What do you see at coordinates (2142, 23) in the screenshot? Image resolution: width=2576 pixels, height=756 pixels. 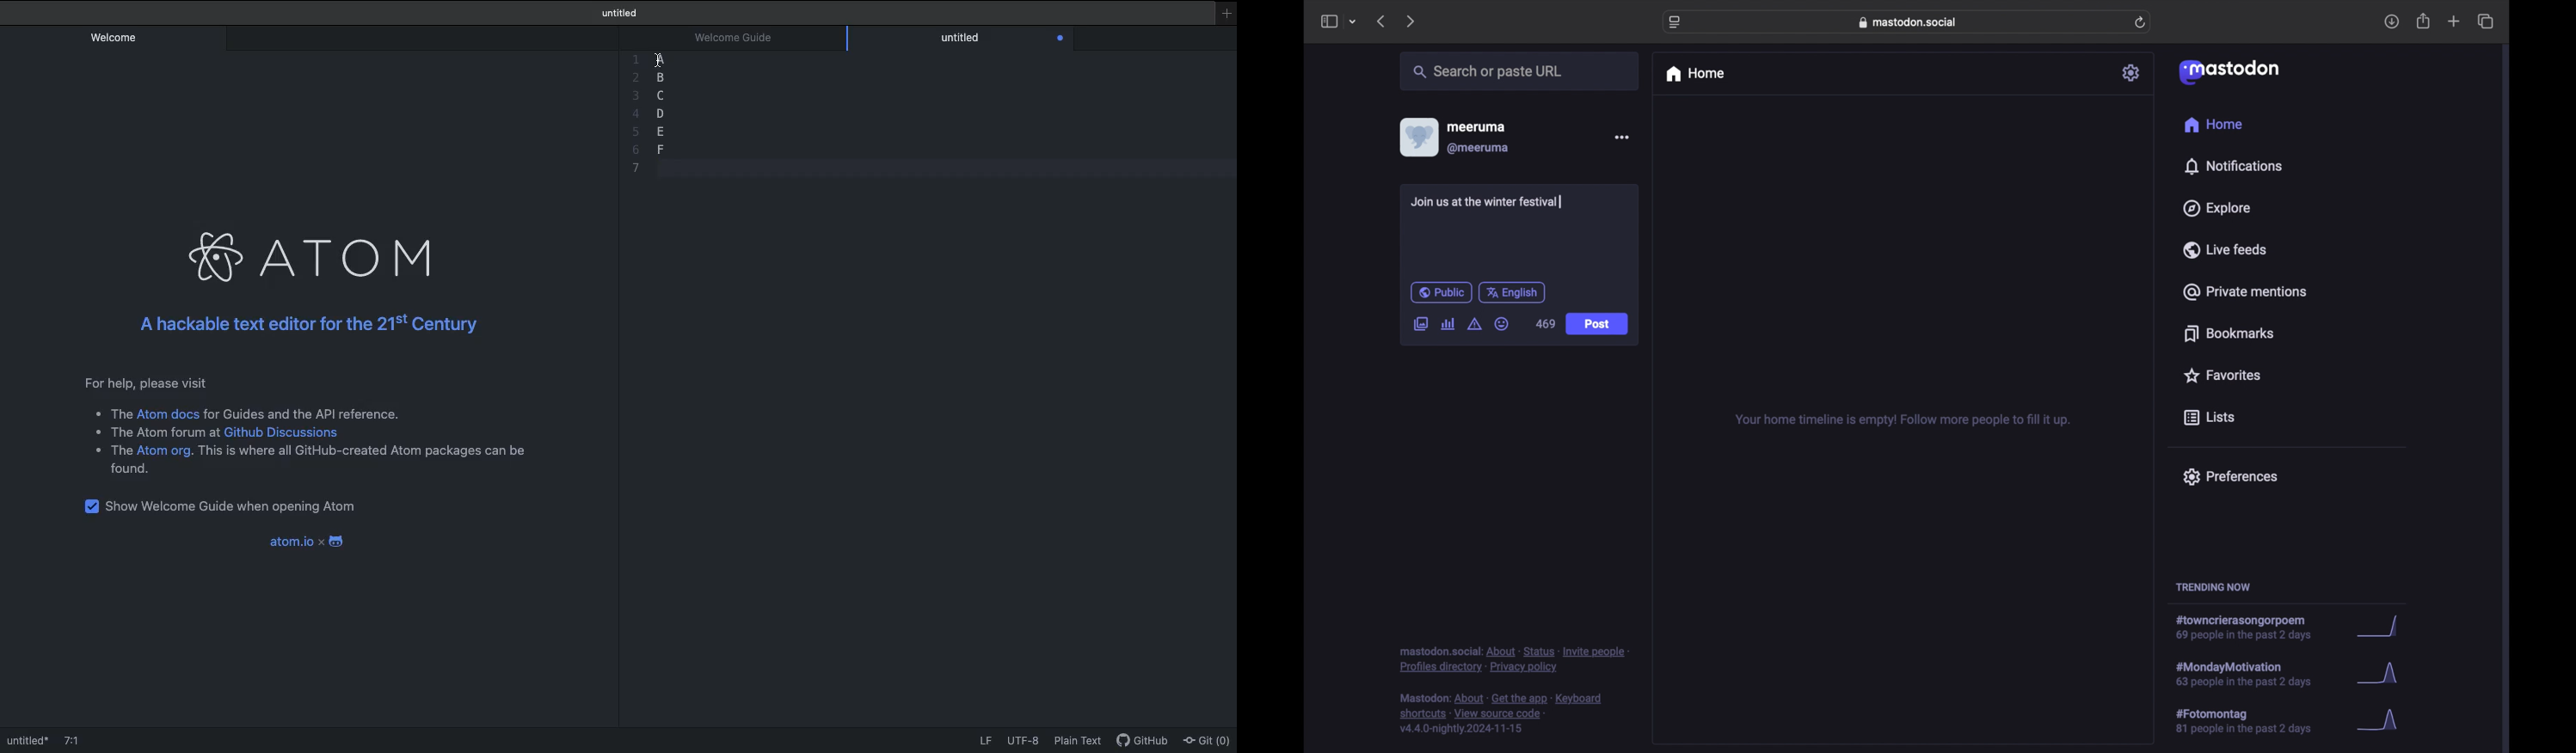 I see `refresh` at bounding box center [2142, 23].